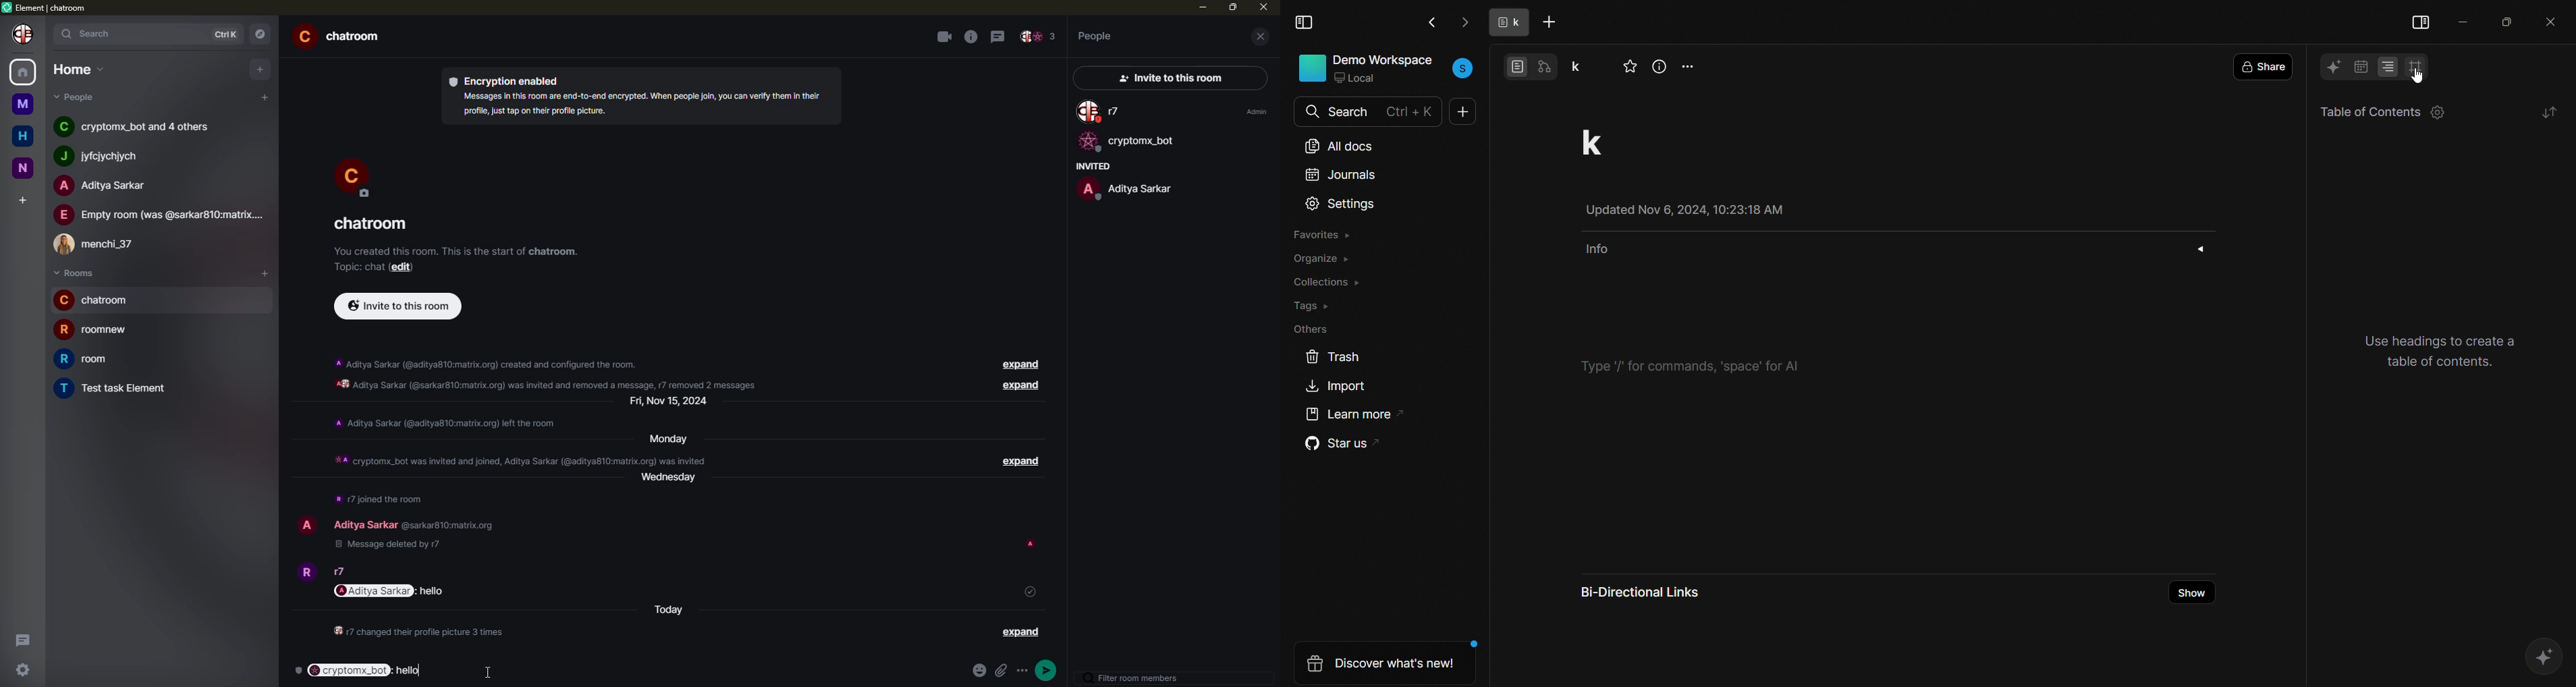 The width and height of the screenshot is (2576, 700). What do you see at coordinates (943, 37) in the screenshot?
I see `video` at bounding box center [943, 37].